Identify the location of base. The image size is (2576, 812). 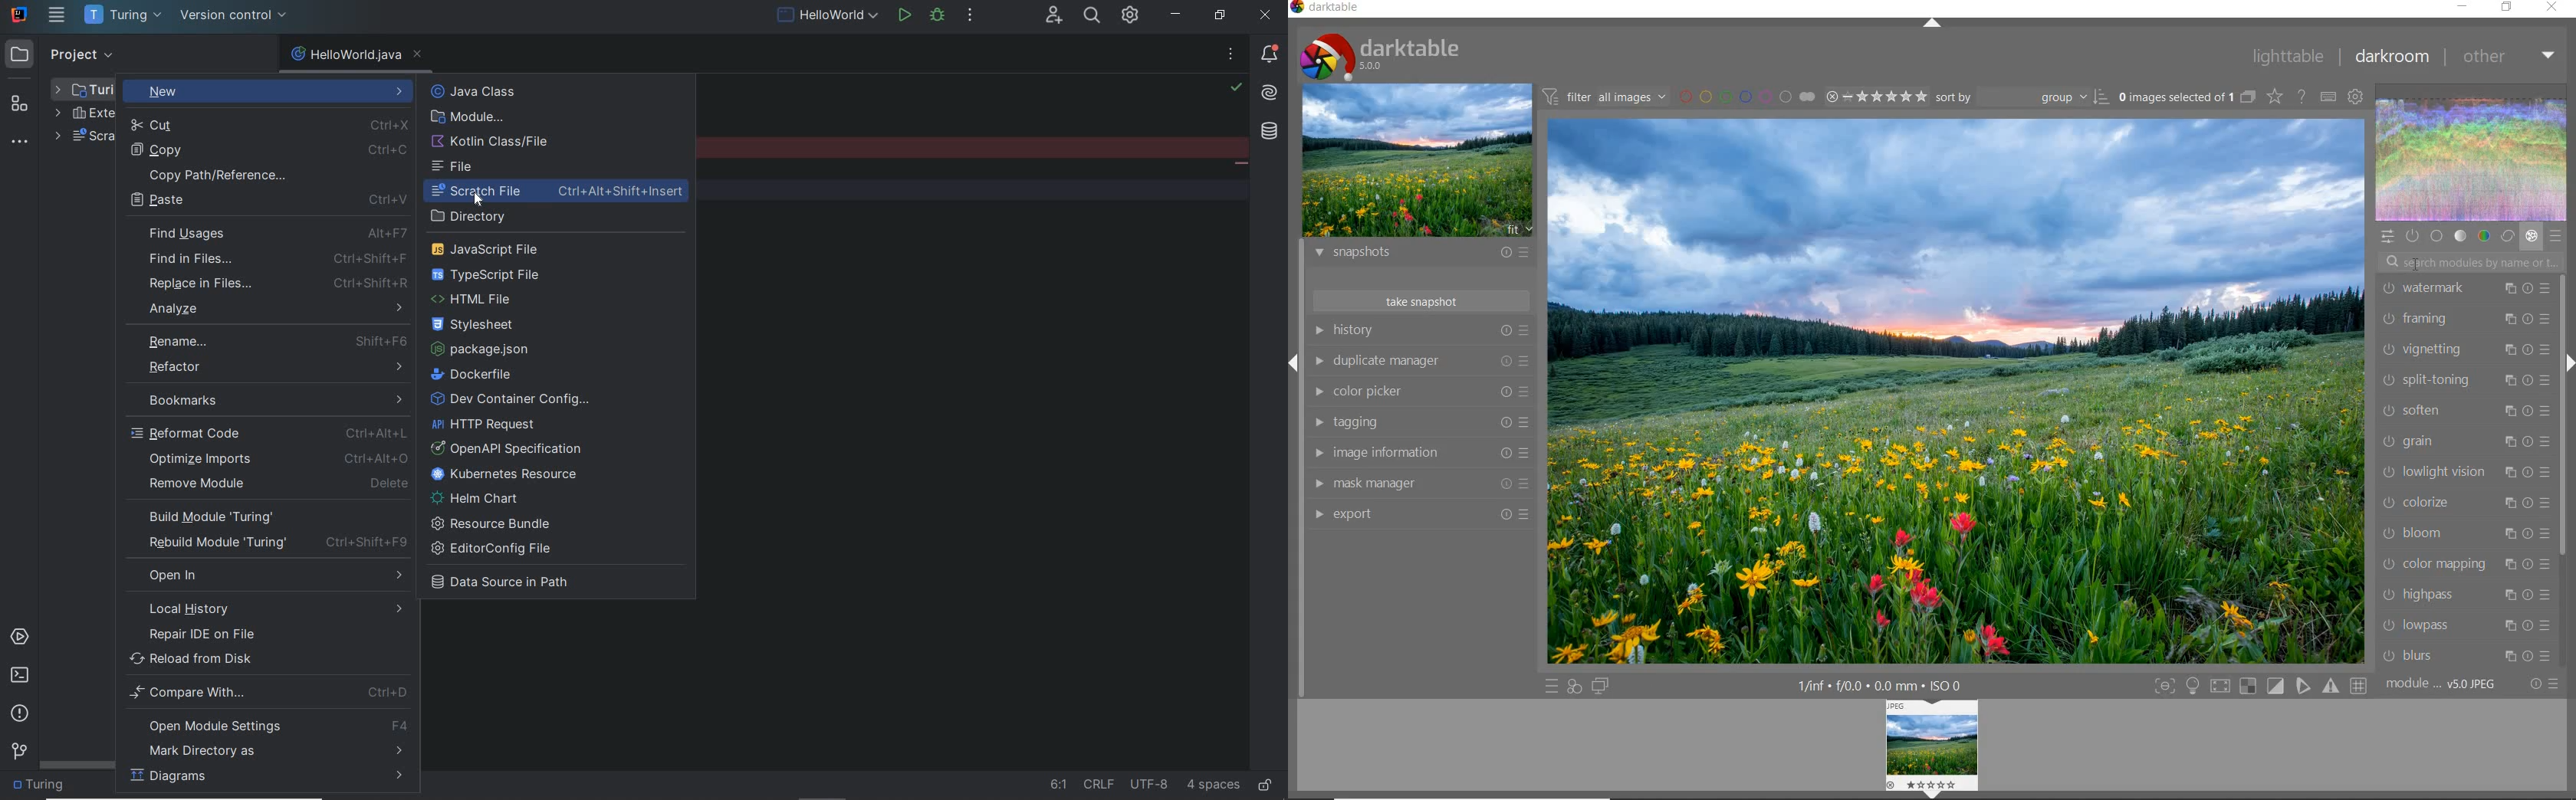
(2438, 236).